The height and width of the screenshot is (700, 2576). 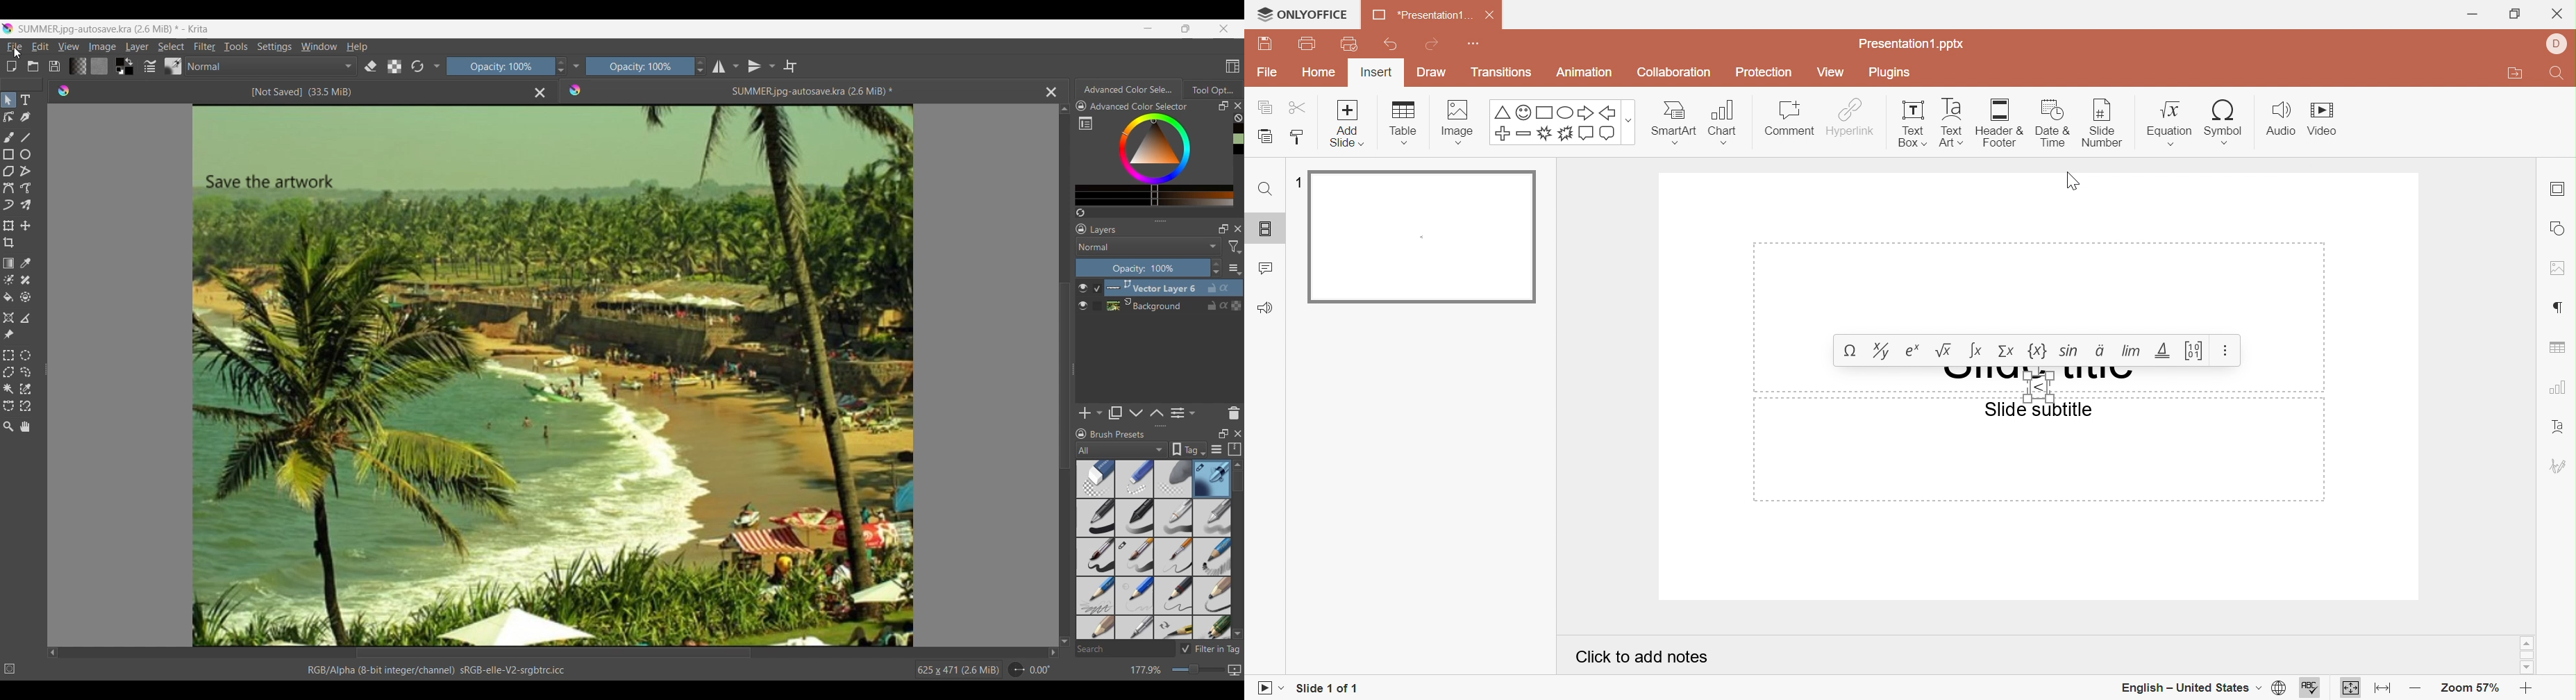 What do you see at coordinates (1268, 307) in the screenshot?
I see `Feedback and support` at bounding box center [1268, 307].